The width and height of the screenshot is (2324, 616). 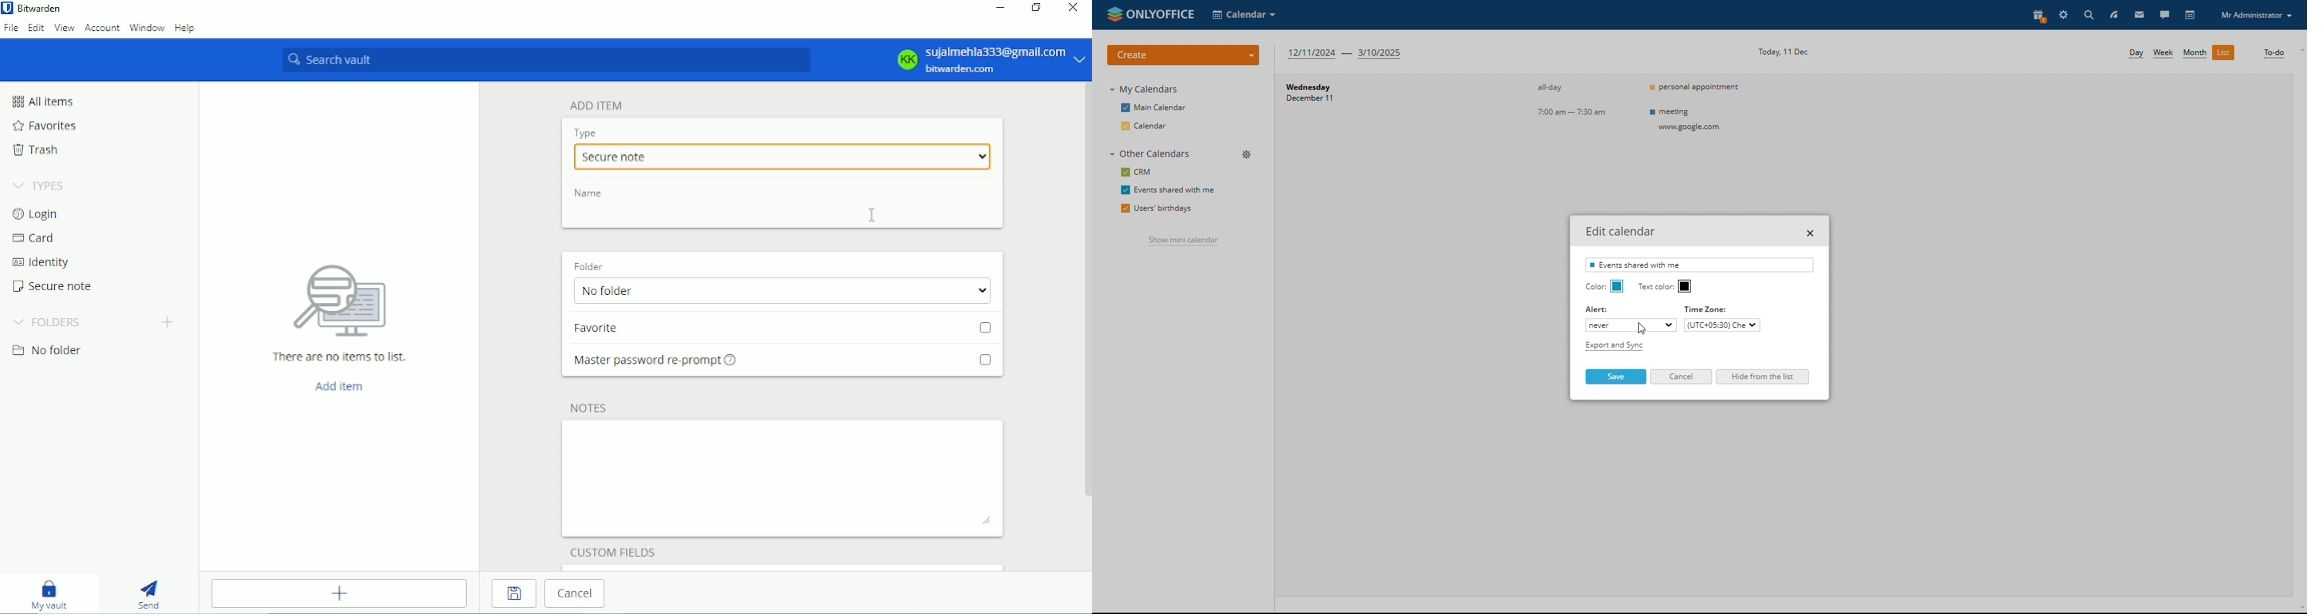 I want to click on Cursor, so click(x=874, y=214).